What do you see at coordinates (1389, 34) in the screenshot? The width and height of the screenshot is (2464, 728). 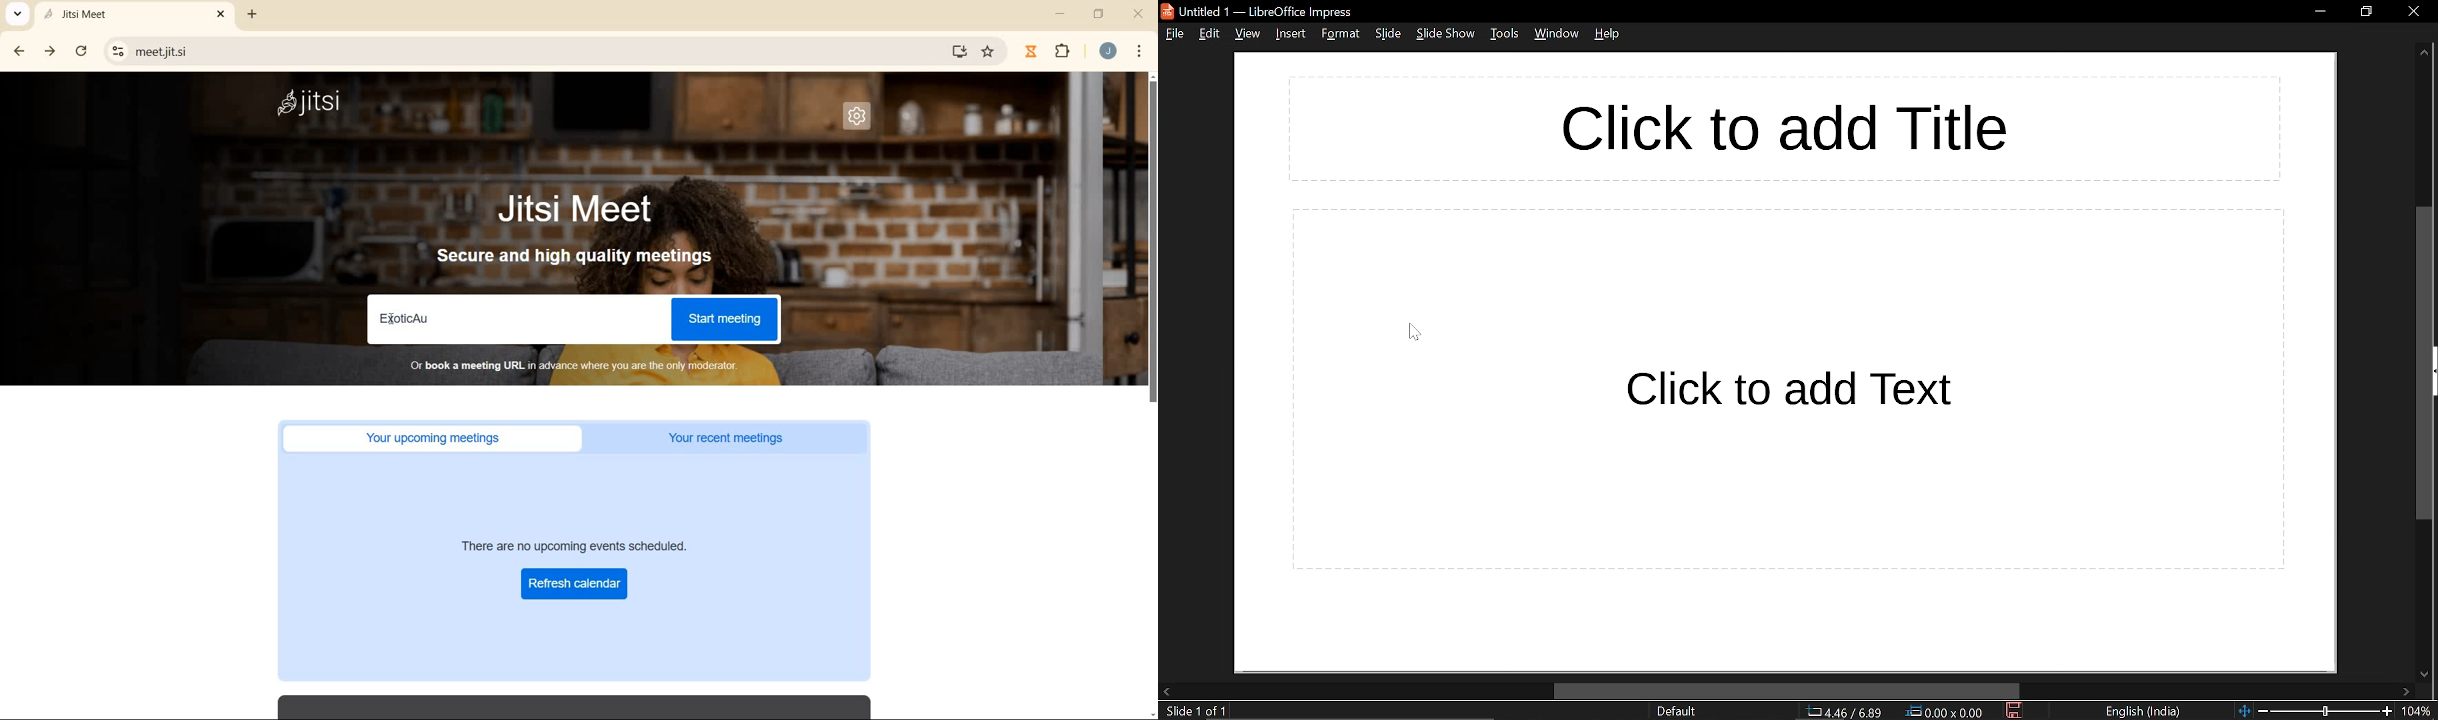 I see `slide` at bounding box center [1389, 34].